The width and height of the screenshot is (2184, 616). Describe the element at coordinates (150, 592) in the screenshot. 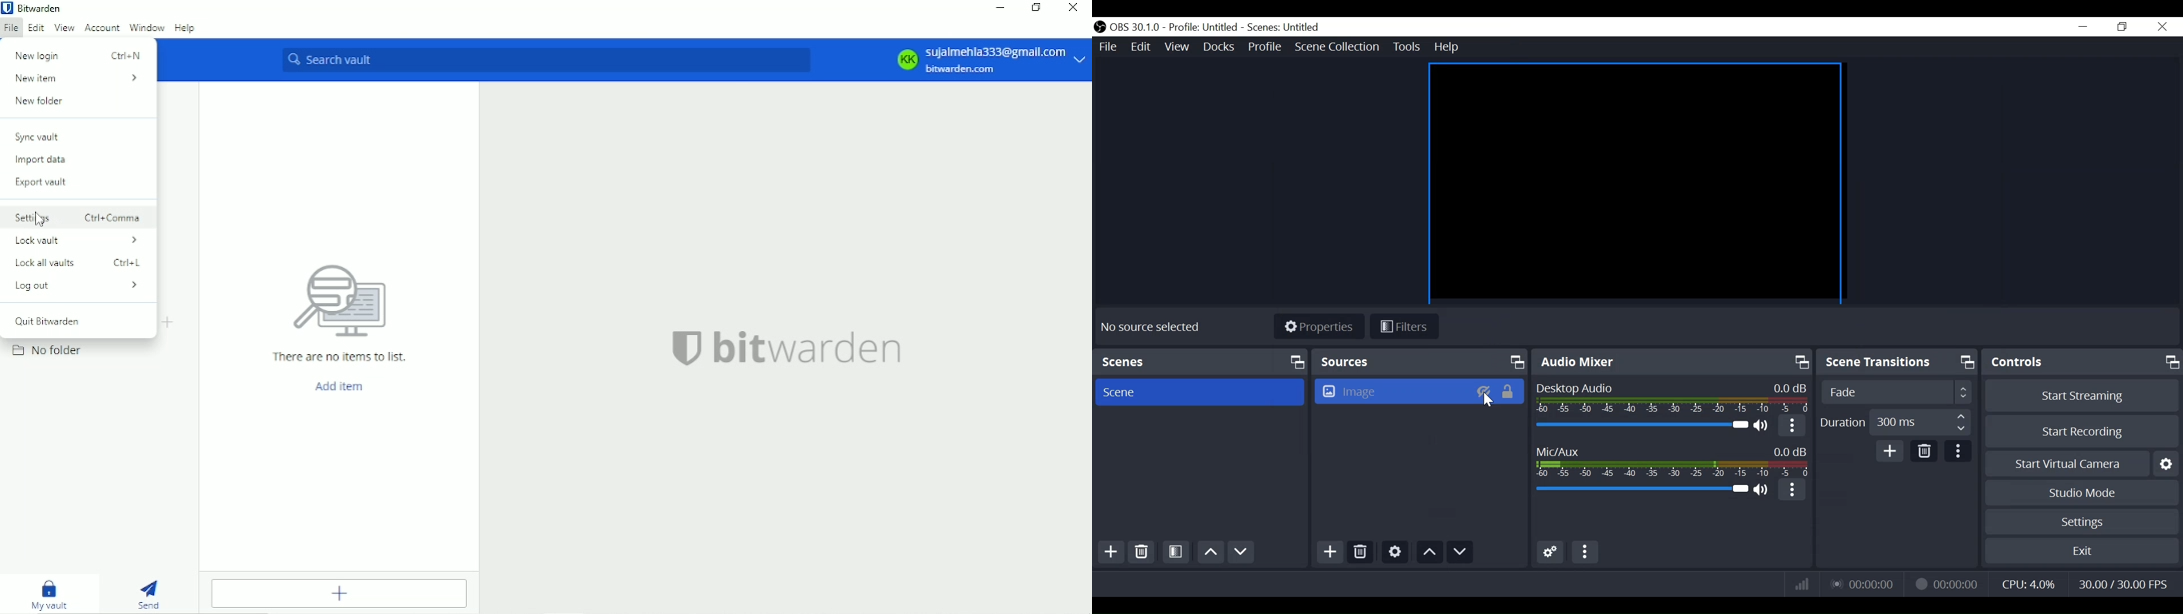

I see `Send` at that location.